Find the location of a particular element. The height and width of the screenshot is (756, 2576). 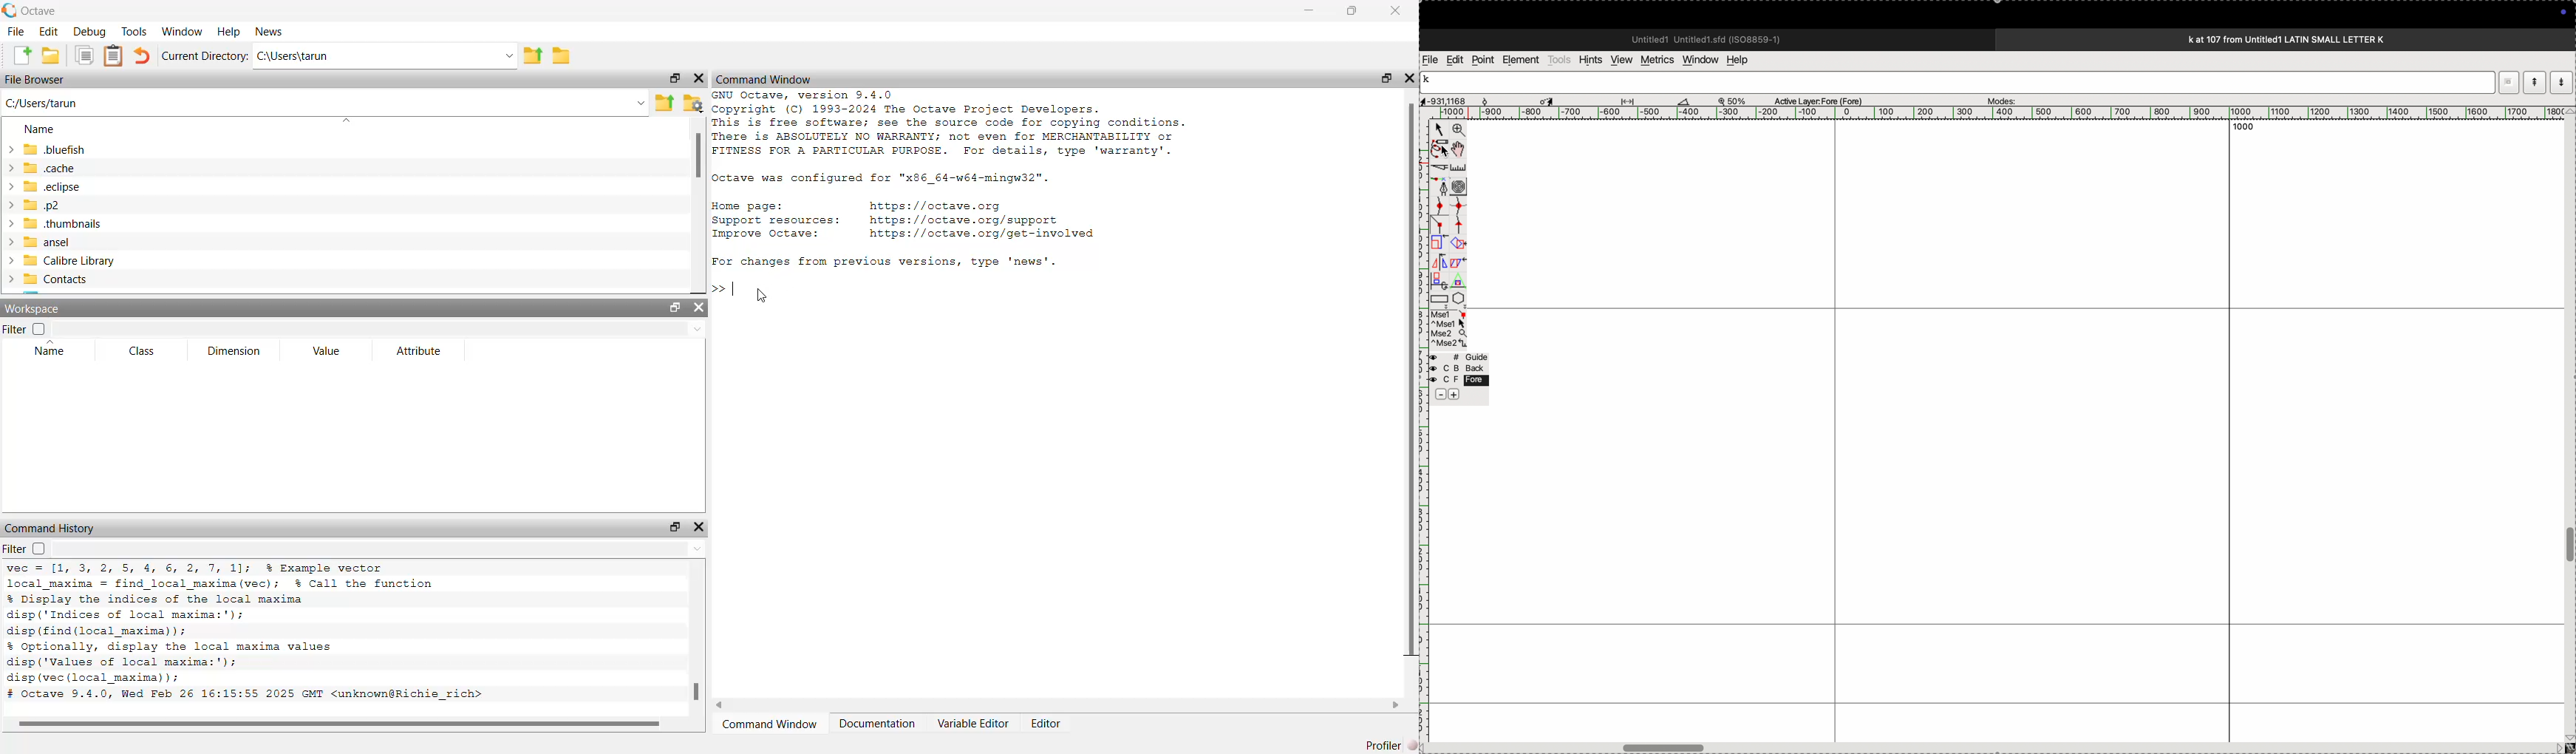

fountain pen is located at coordinates (1444, 186).